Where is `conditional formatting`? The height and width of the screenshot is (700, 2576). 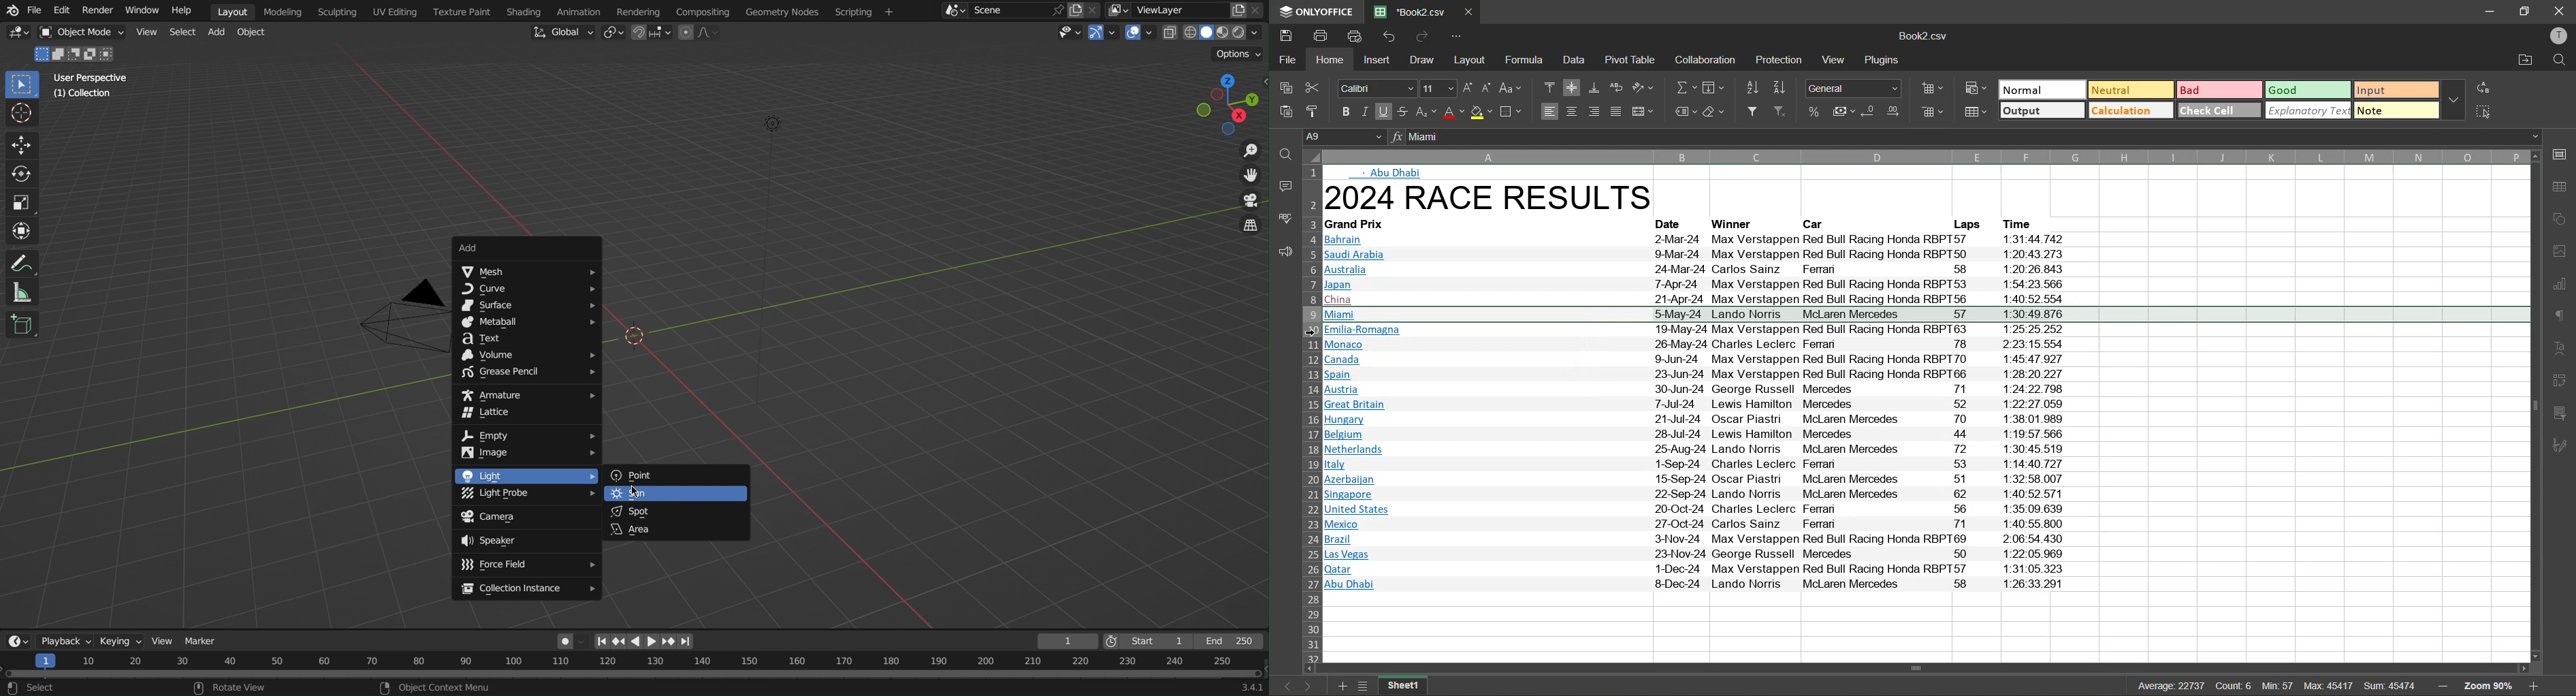 conditional formatting is located at coordinates (1976, 89).